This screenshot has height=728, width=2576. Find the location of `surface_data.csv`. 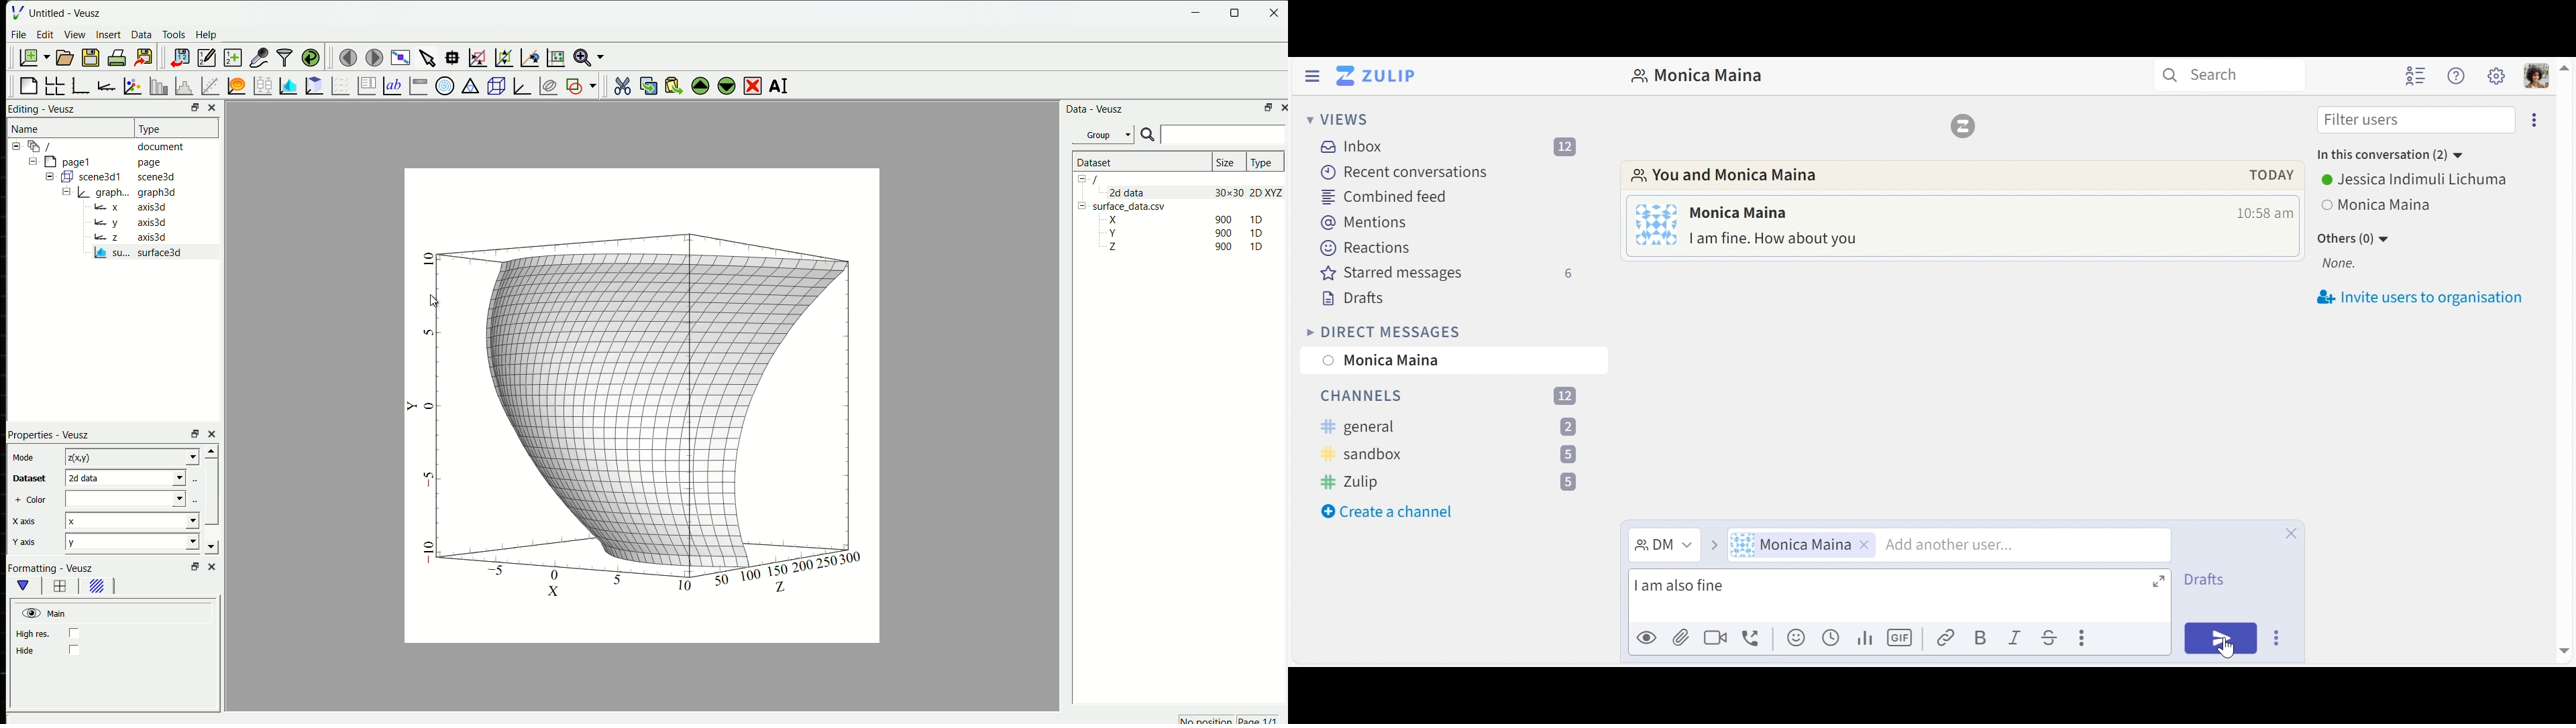

surface_data.csv is located at coordinates (1130, 207).